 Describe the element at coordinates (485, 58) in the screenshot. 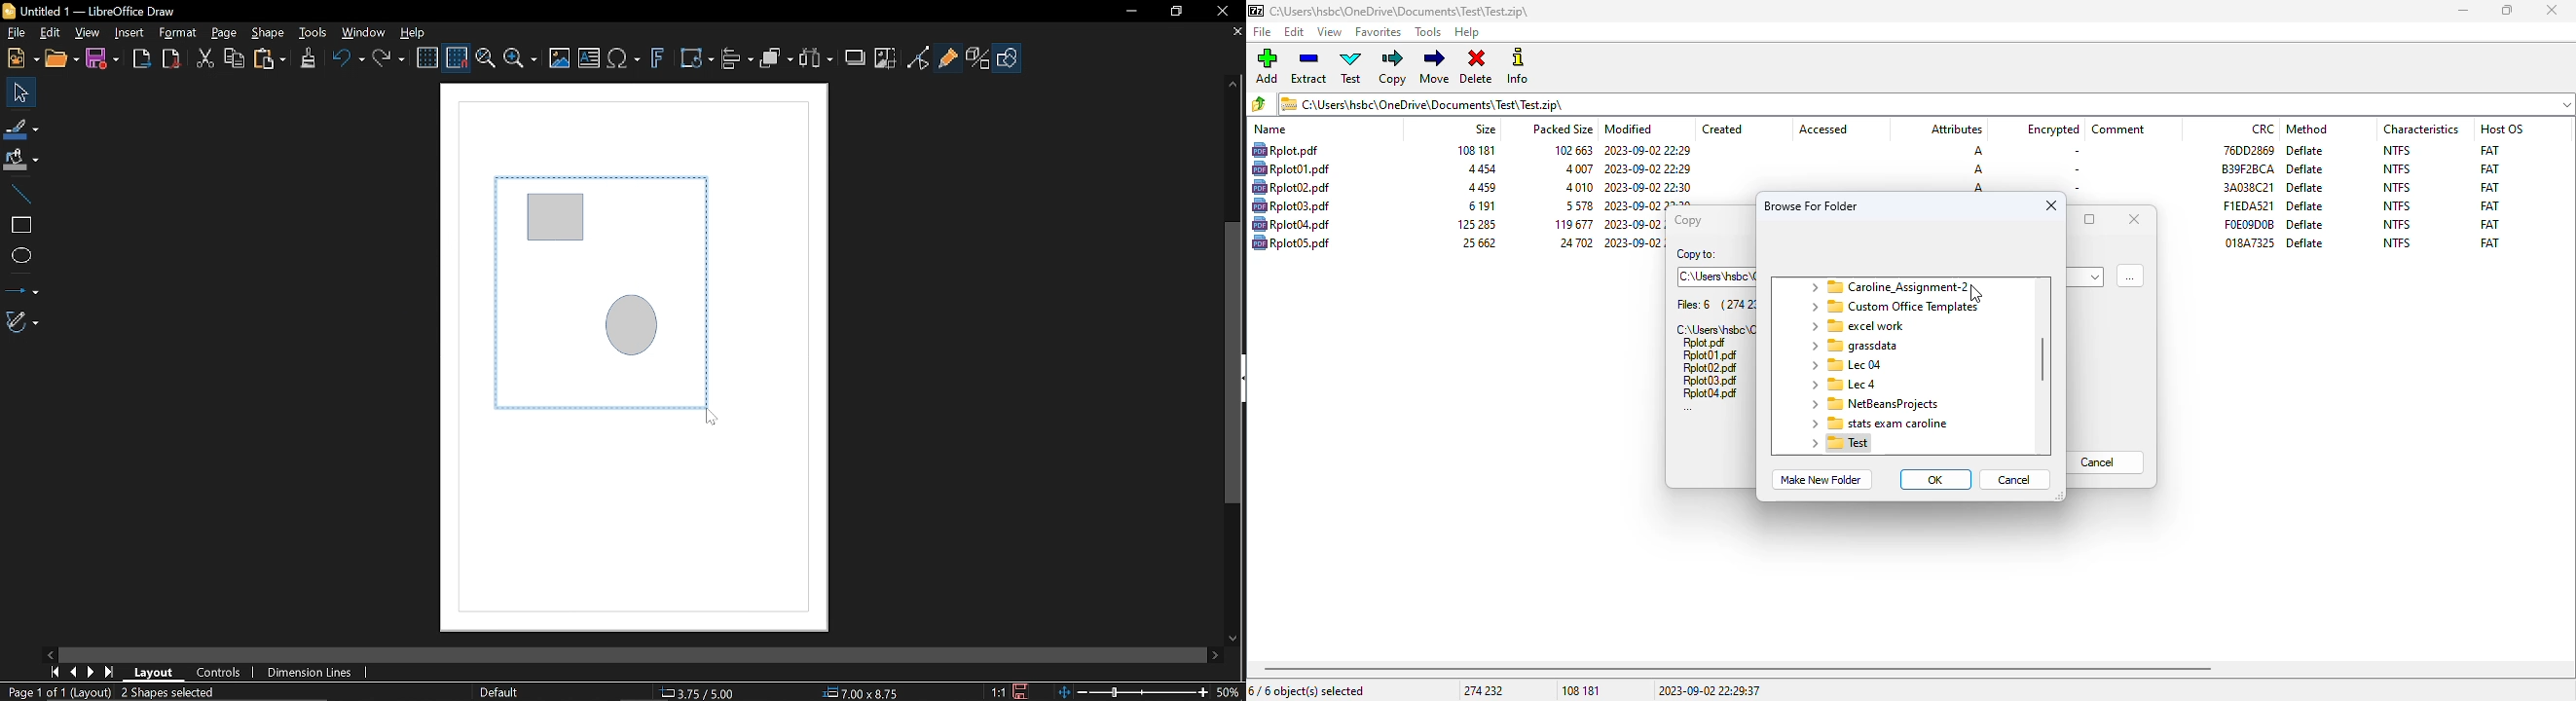

I see `Zoom and pan` at that location.